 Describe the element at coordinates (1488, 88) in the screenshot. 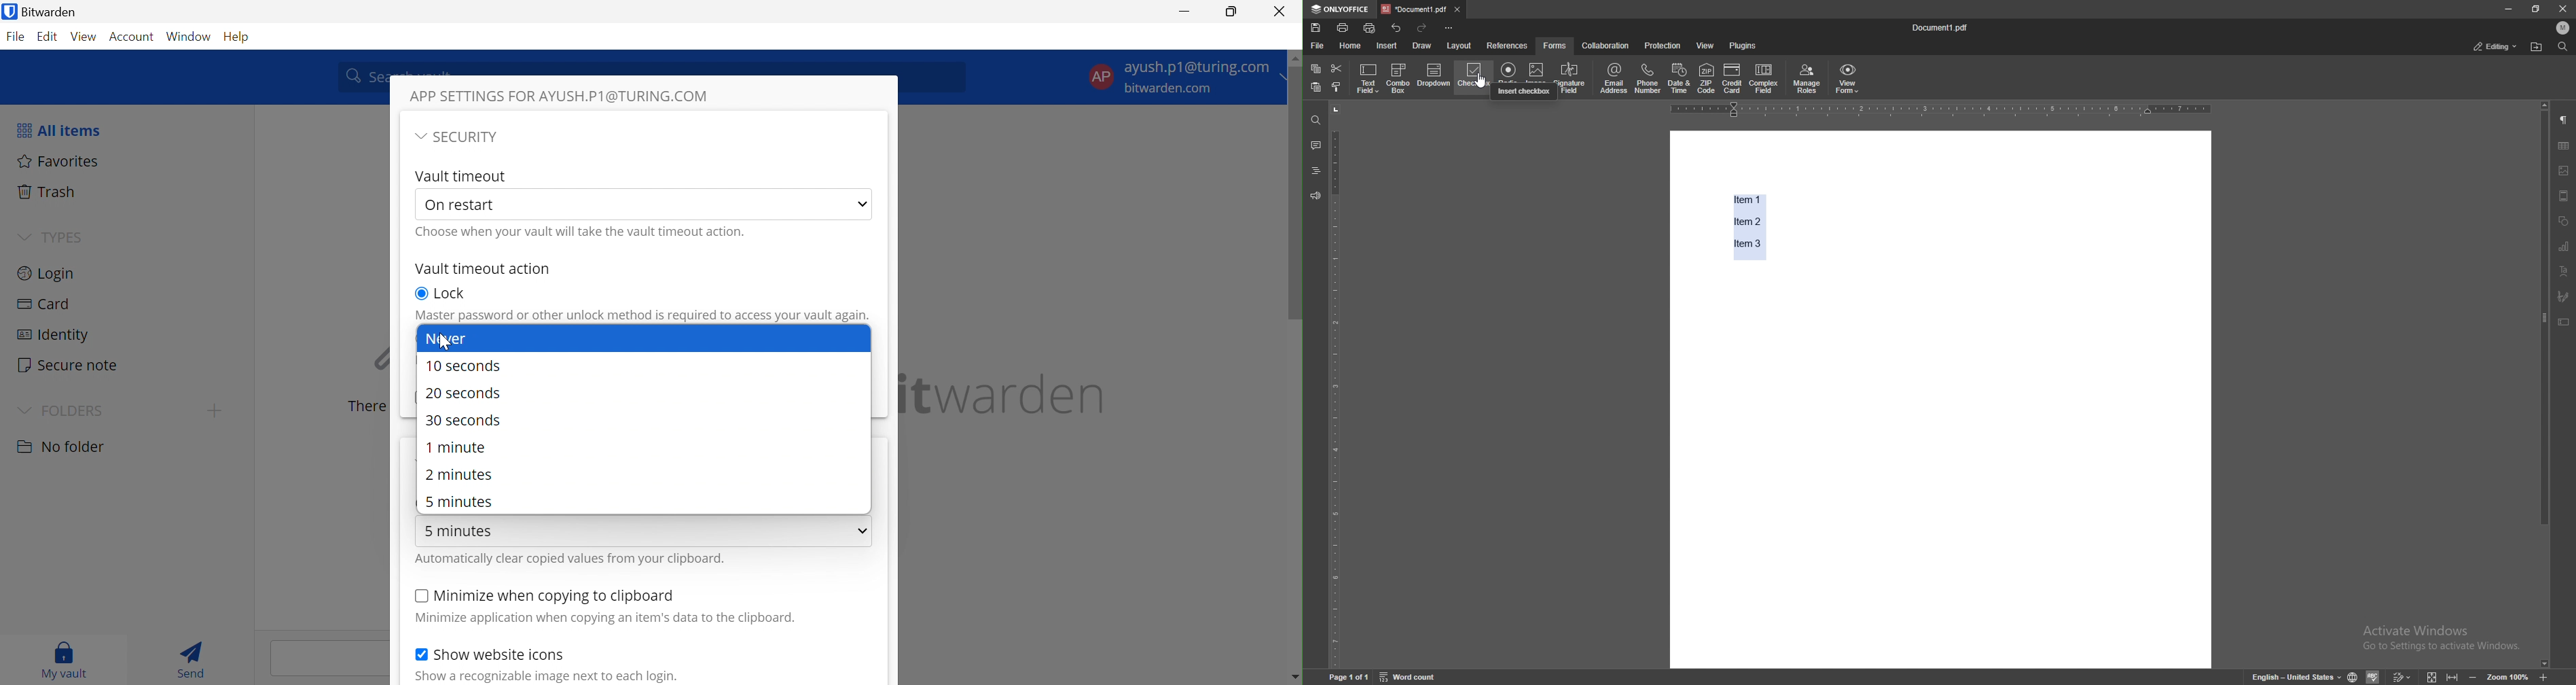

I see `cursor` at that location.